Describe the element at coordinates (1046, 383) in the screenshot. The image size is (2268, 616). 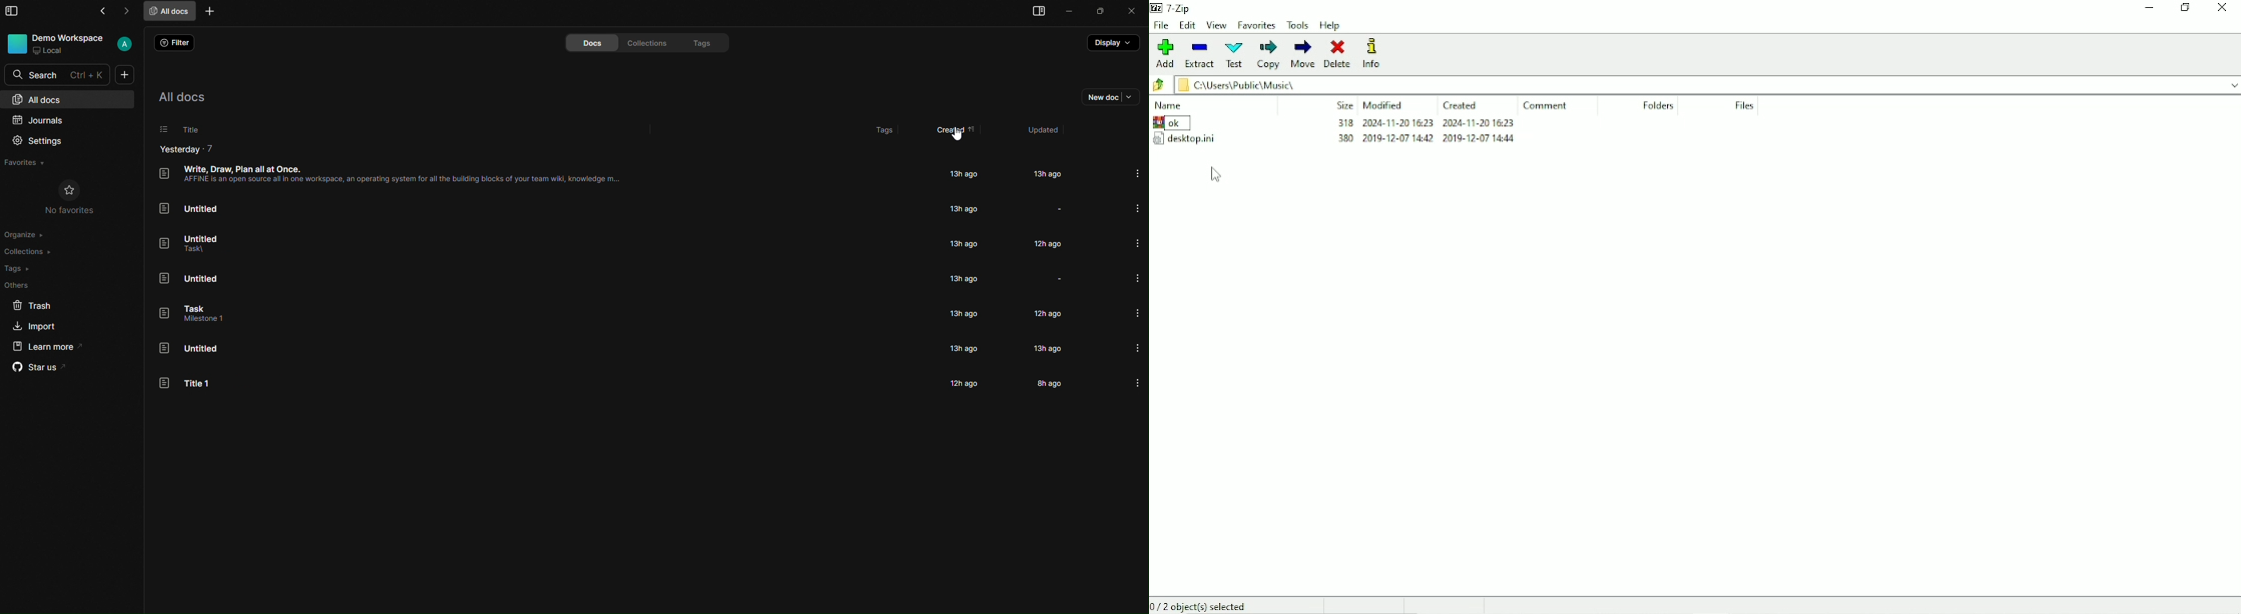
I see `8h ago` at that location.